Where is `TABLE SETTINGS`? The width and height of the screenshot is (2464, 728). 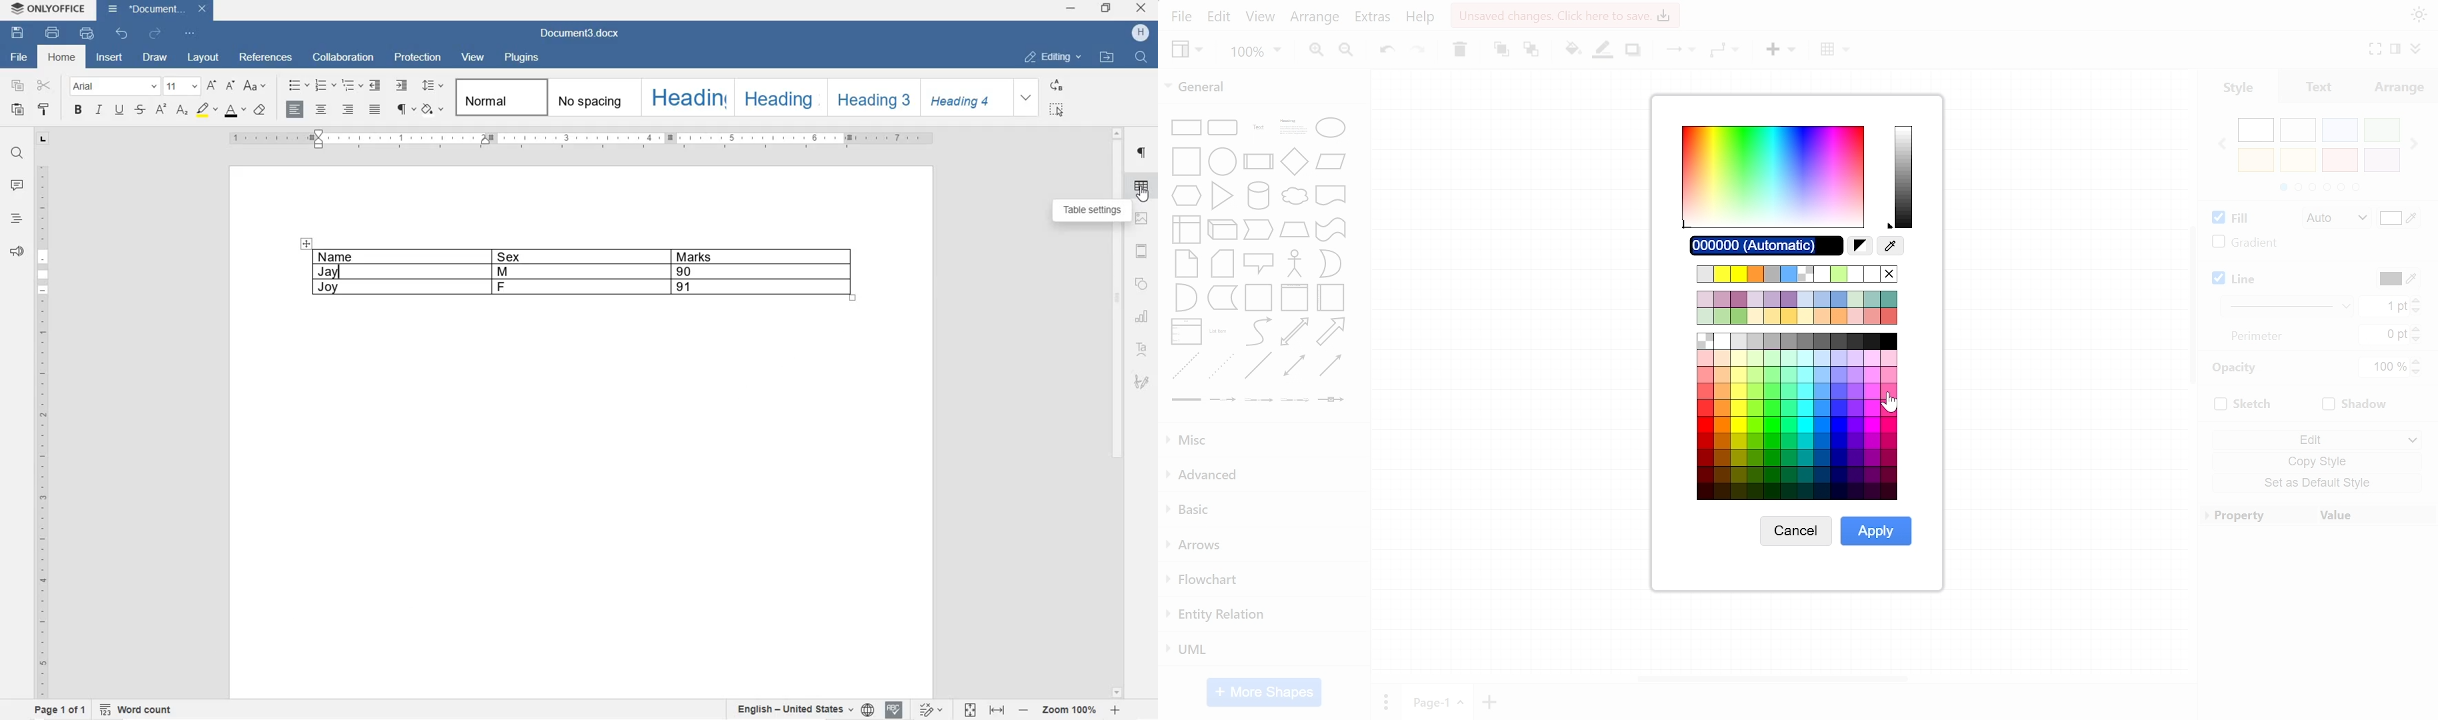 TABLE SETTINGS is located at coordinates (1142, 185).